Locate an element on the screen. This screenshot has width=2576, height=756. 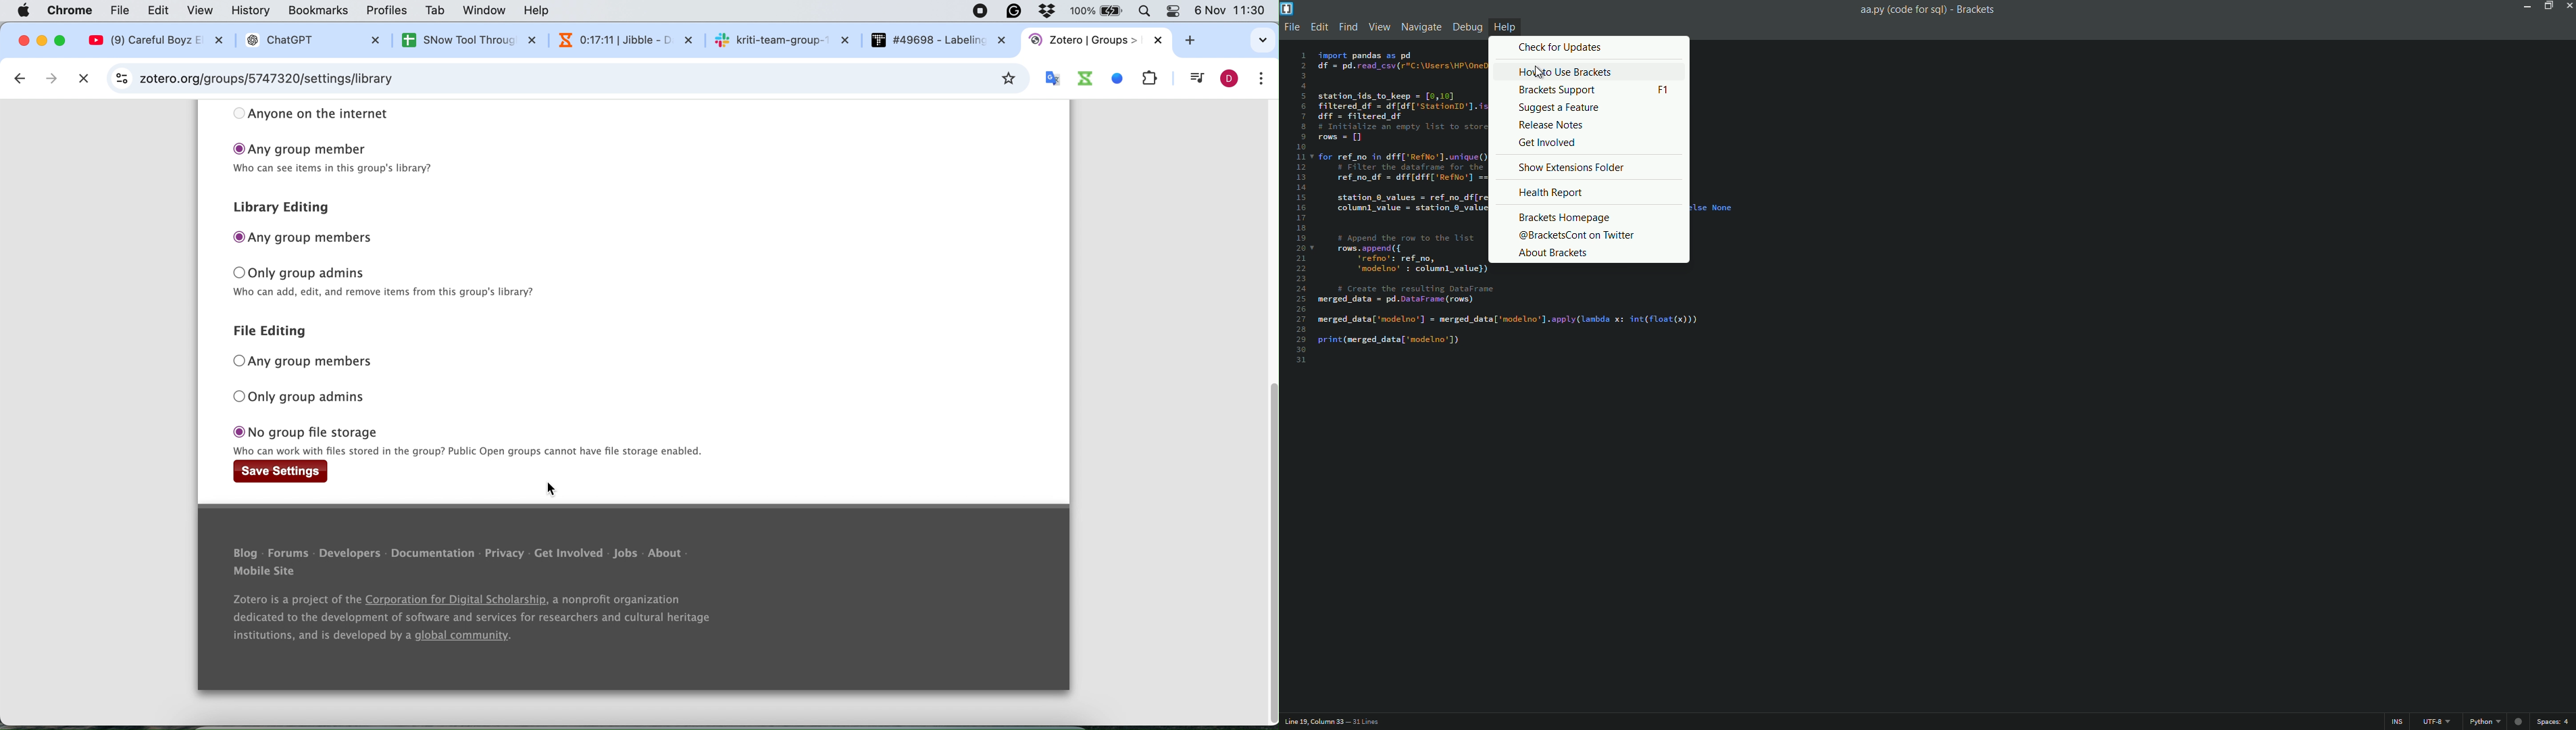
help menu is located at coordinates (1505, 26).